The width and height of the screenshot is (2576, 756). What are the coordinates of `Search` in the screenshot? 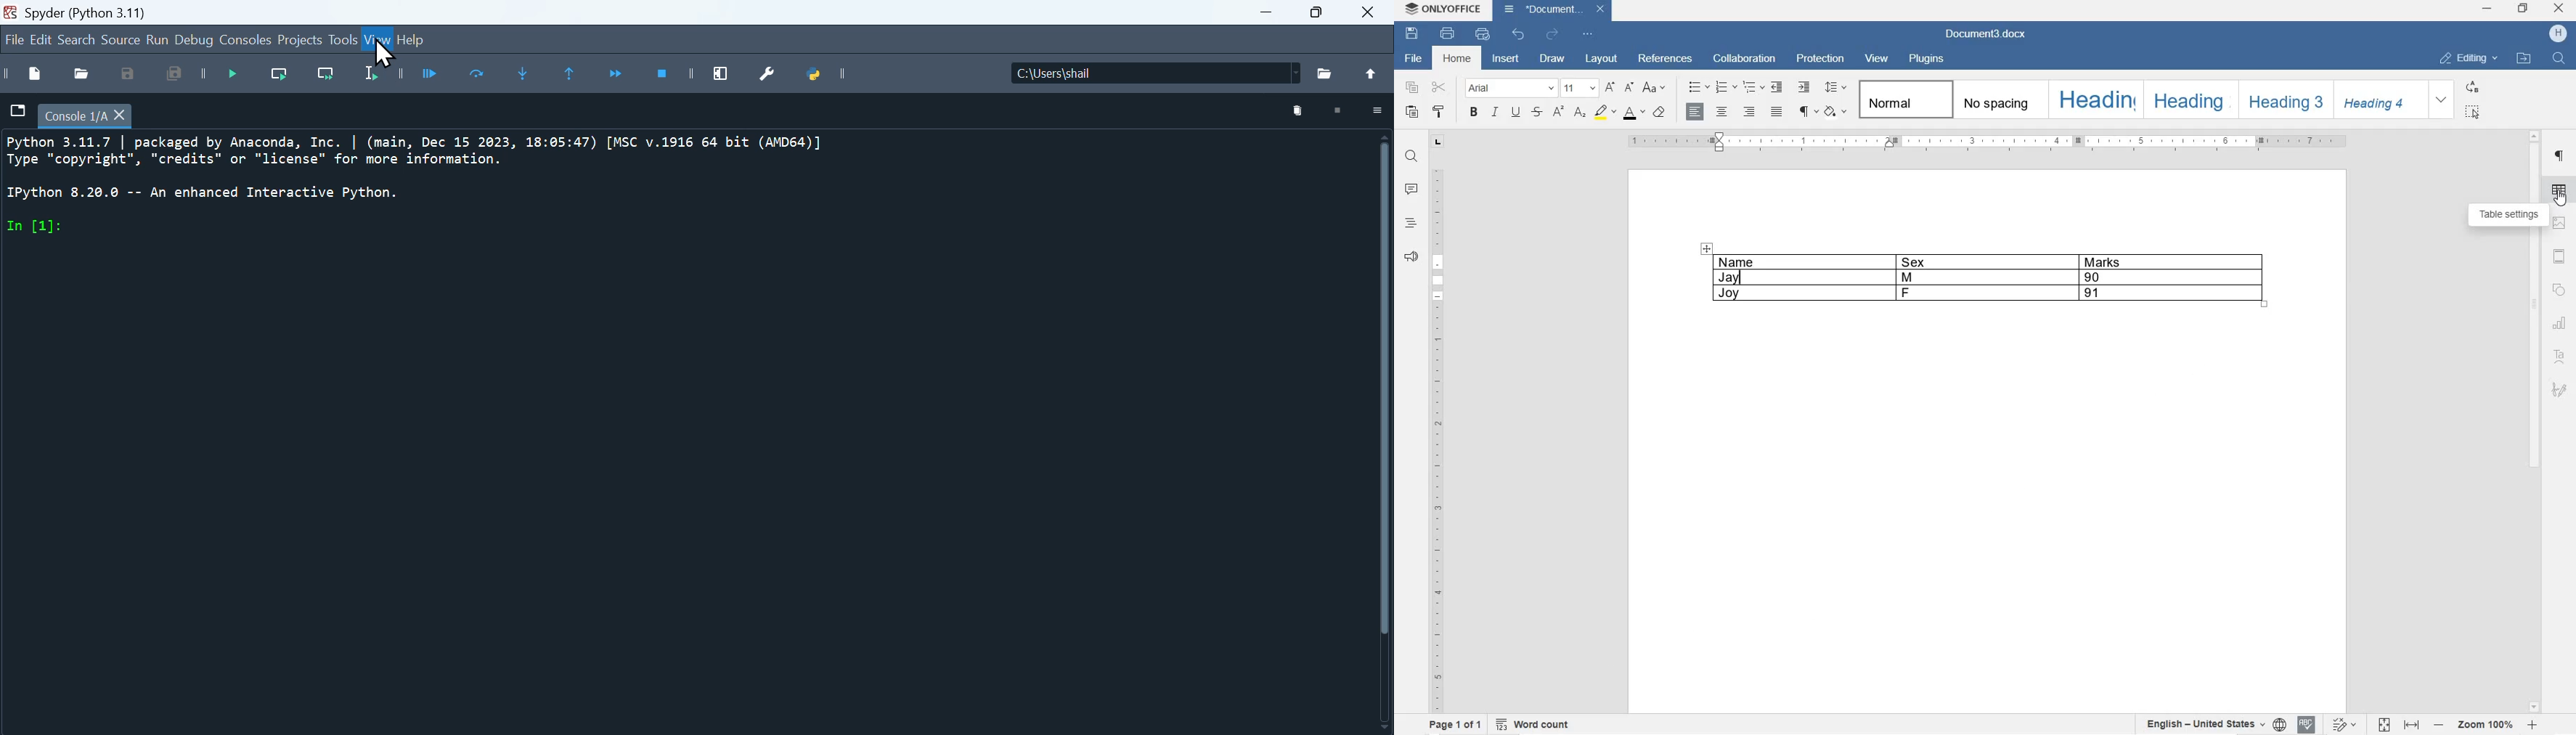 It's located at (80, 39).